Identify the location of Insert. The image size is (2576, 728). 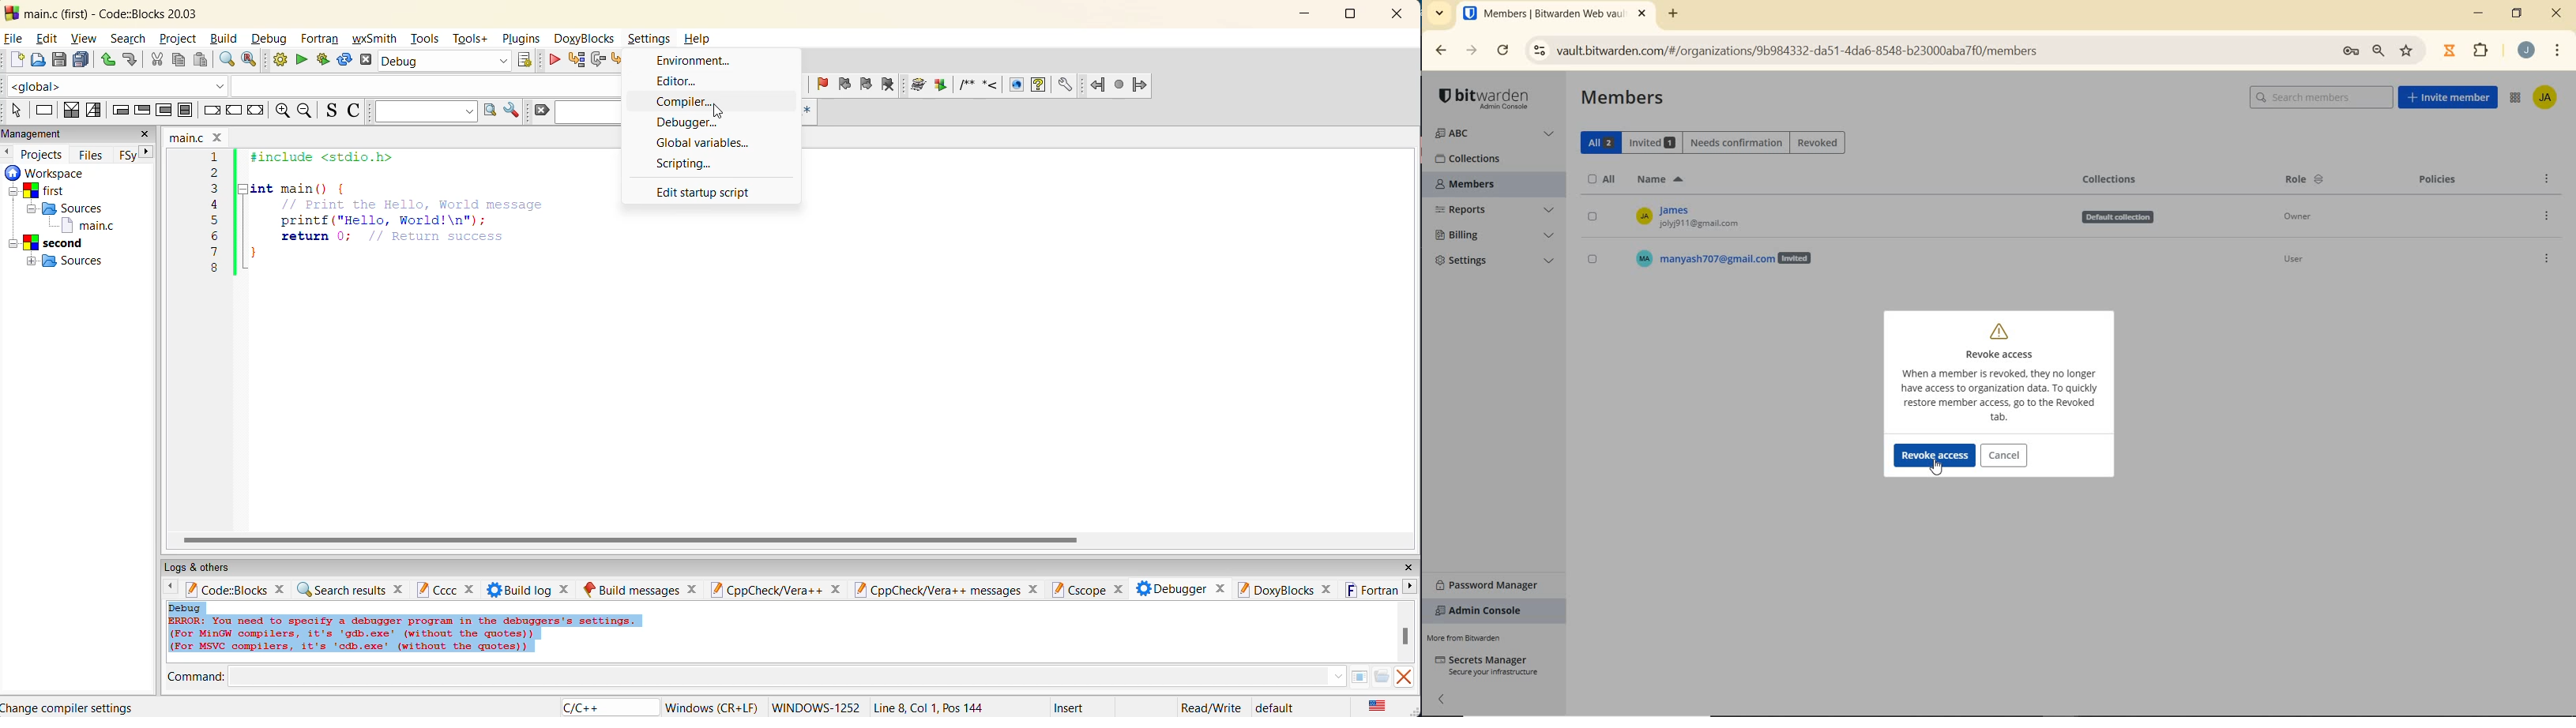
(1071, 706).